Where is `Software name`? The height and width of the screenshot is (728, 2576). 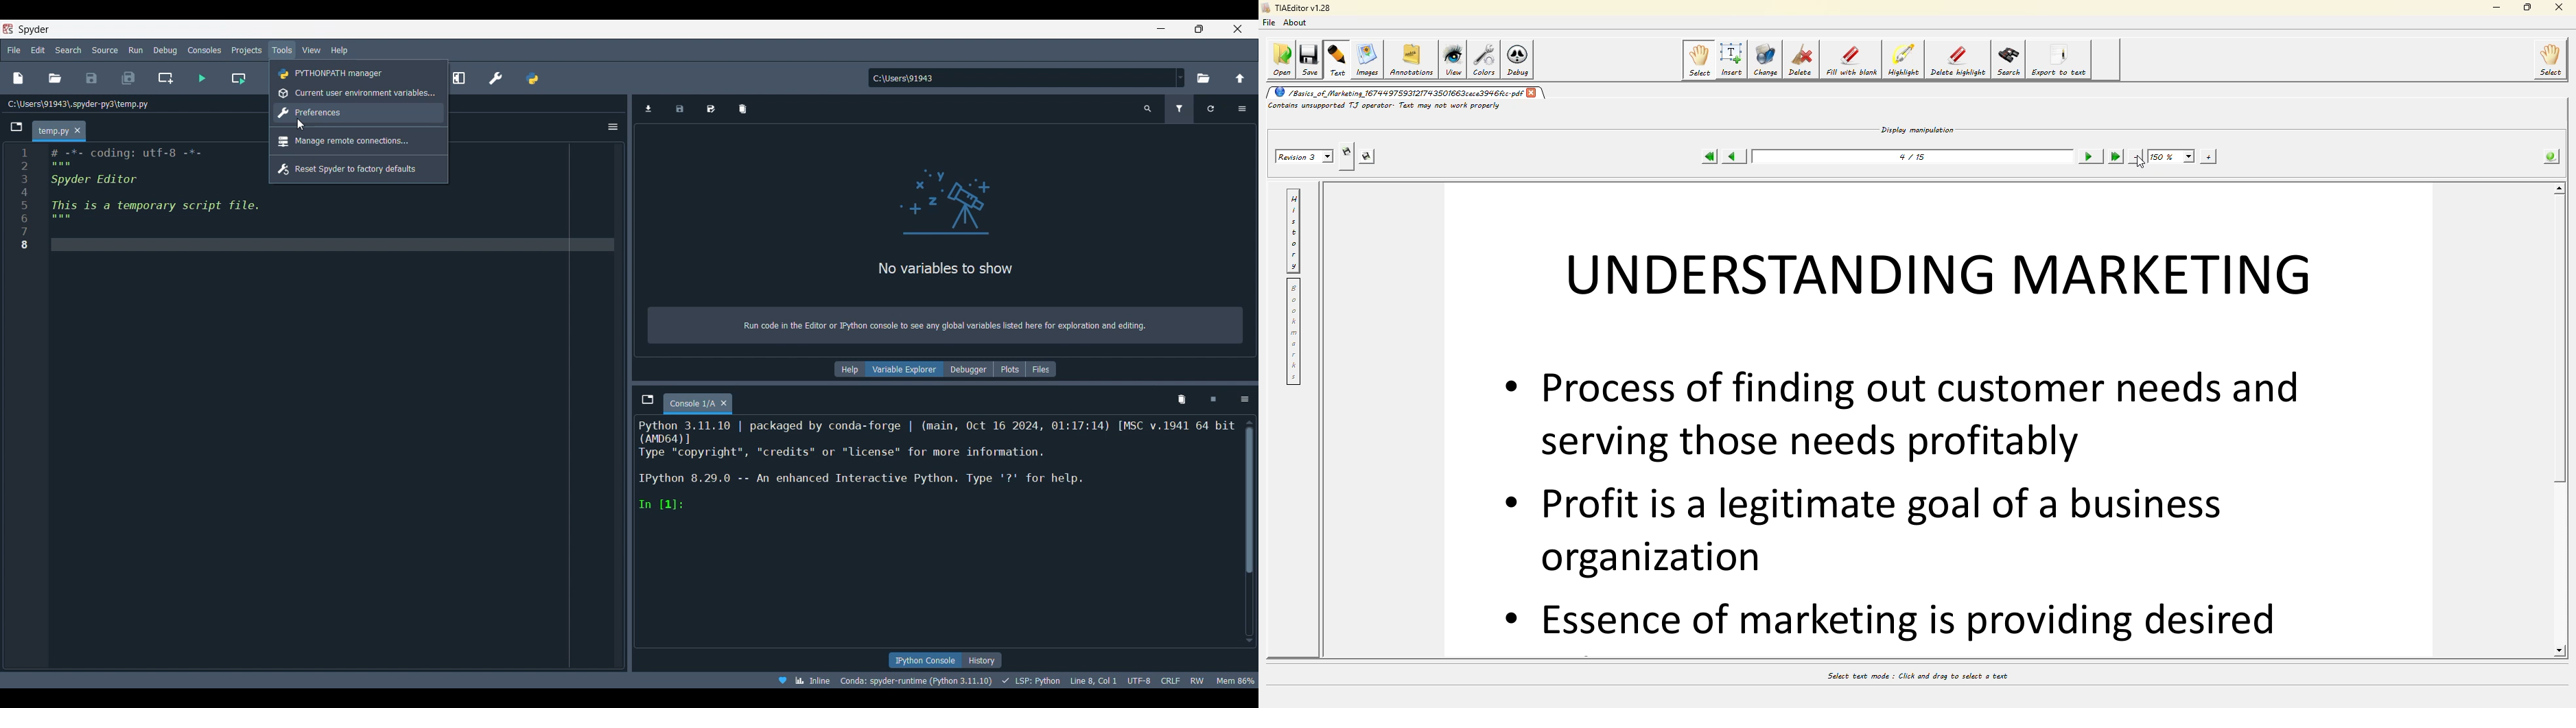
Software name is located at coordinates (34, 29).